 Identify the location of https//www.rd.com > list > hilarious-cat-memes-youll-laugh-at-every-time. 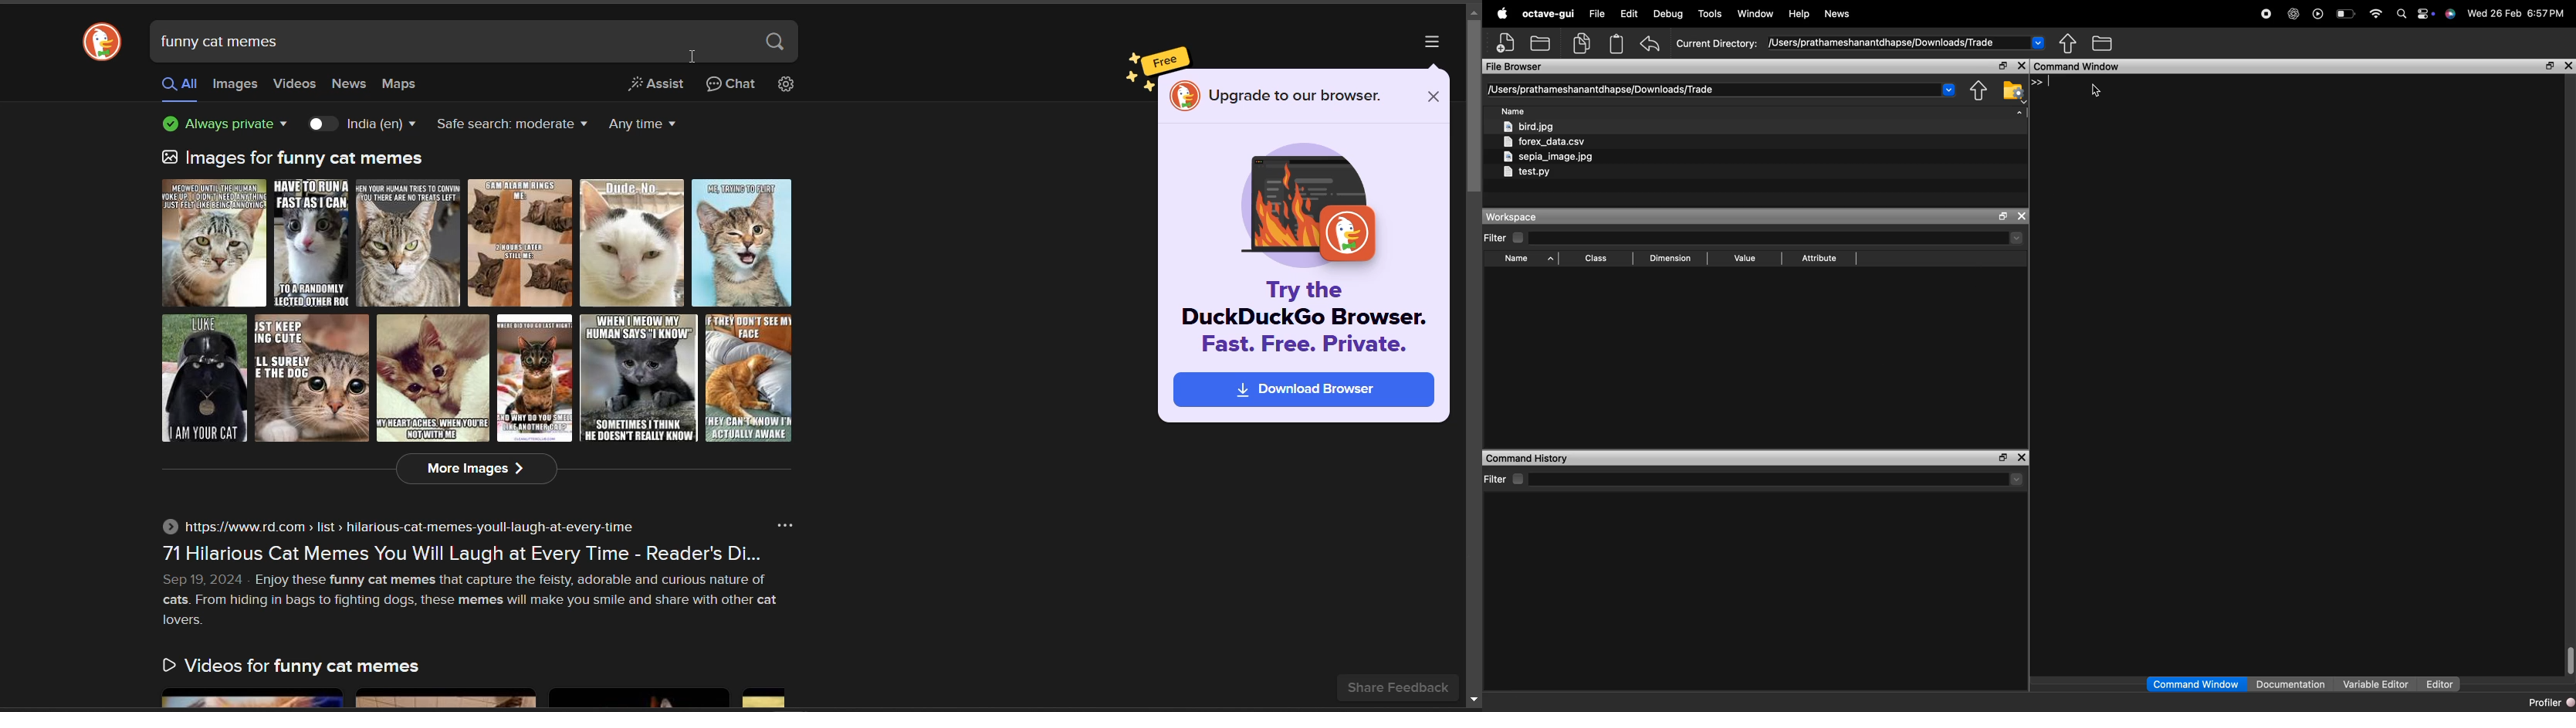
(396, 527).